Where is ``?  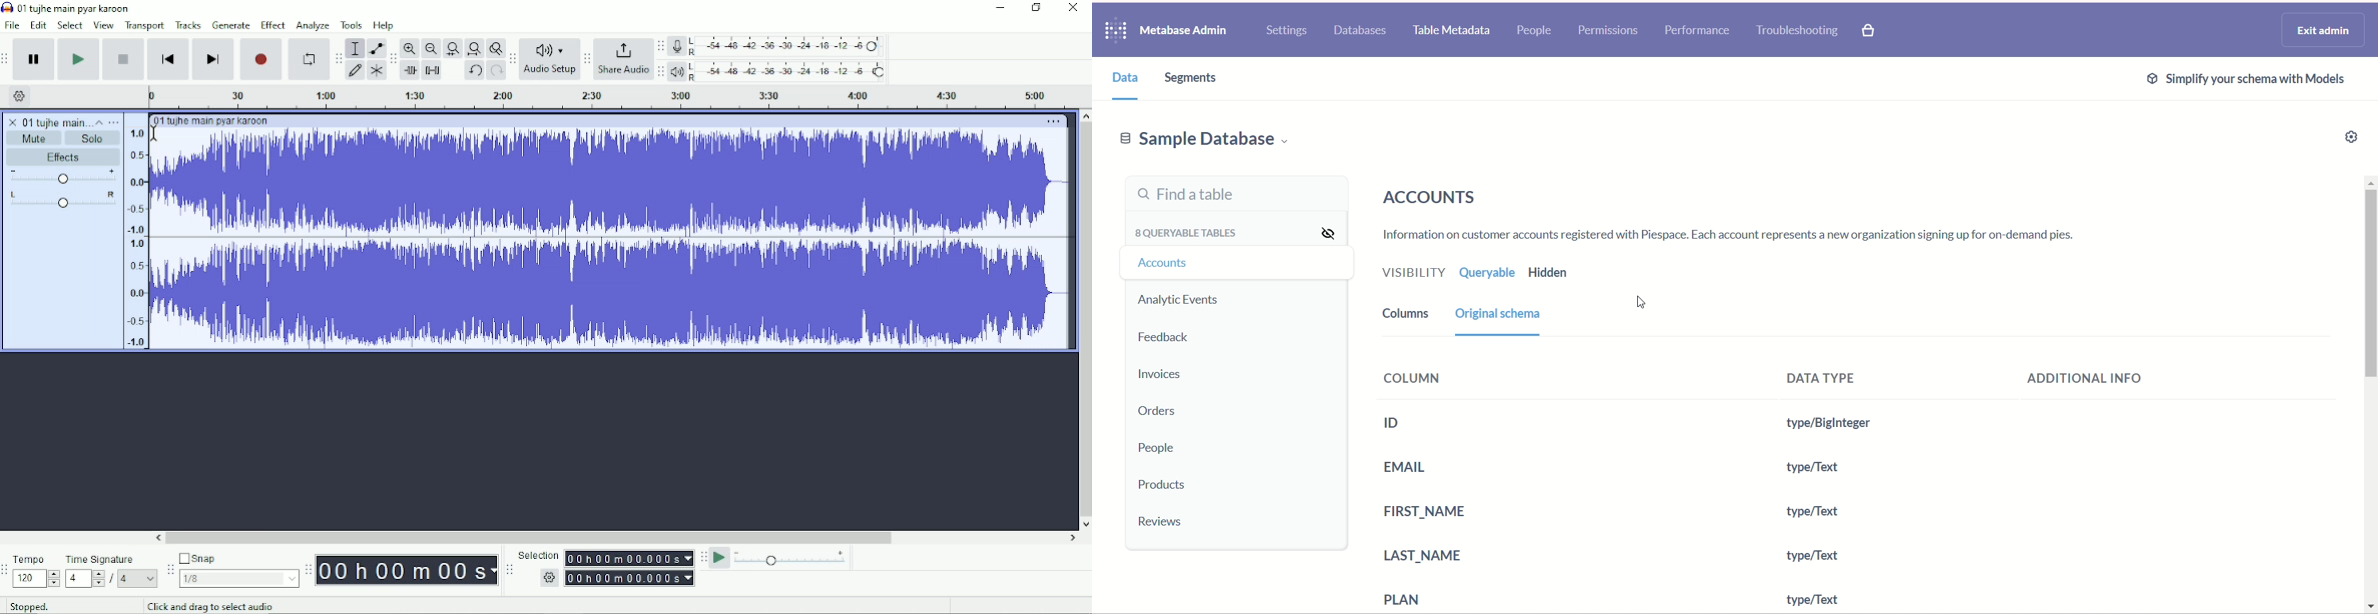
 is located at coordinates (547, 578).